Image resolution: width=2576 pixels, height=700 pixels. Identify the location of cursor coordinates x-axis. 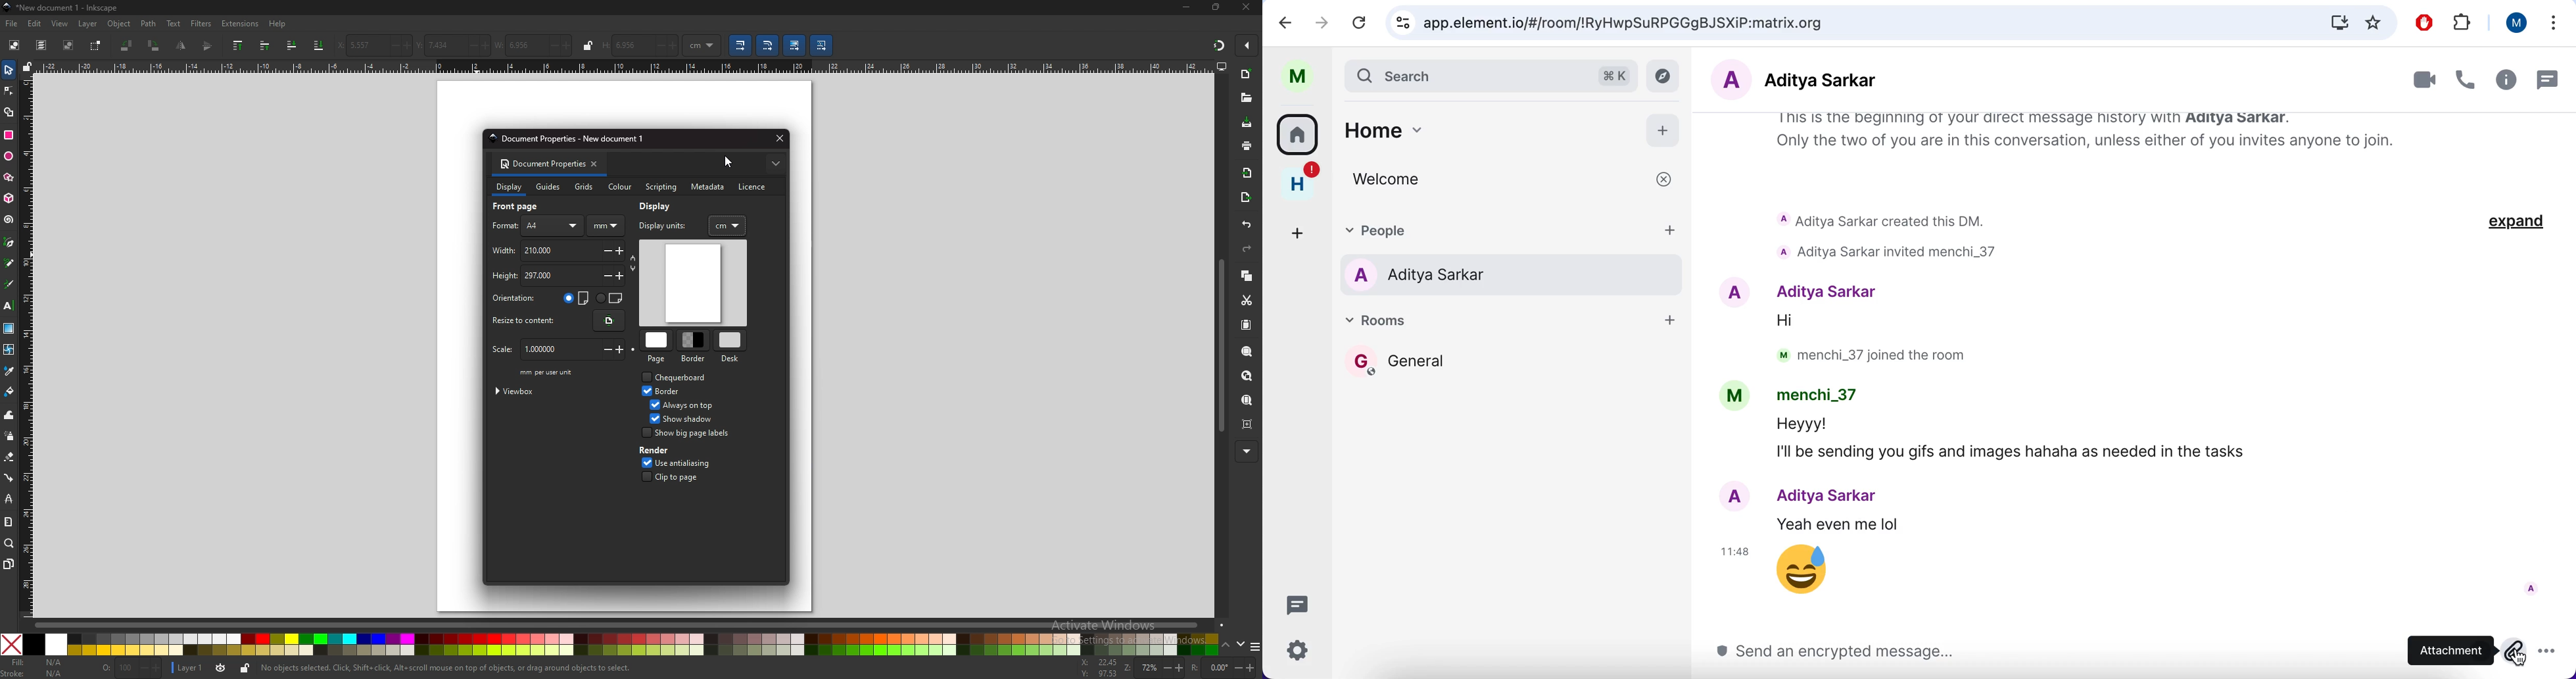
(1097, 663).